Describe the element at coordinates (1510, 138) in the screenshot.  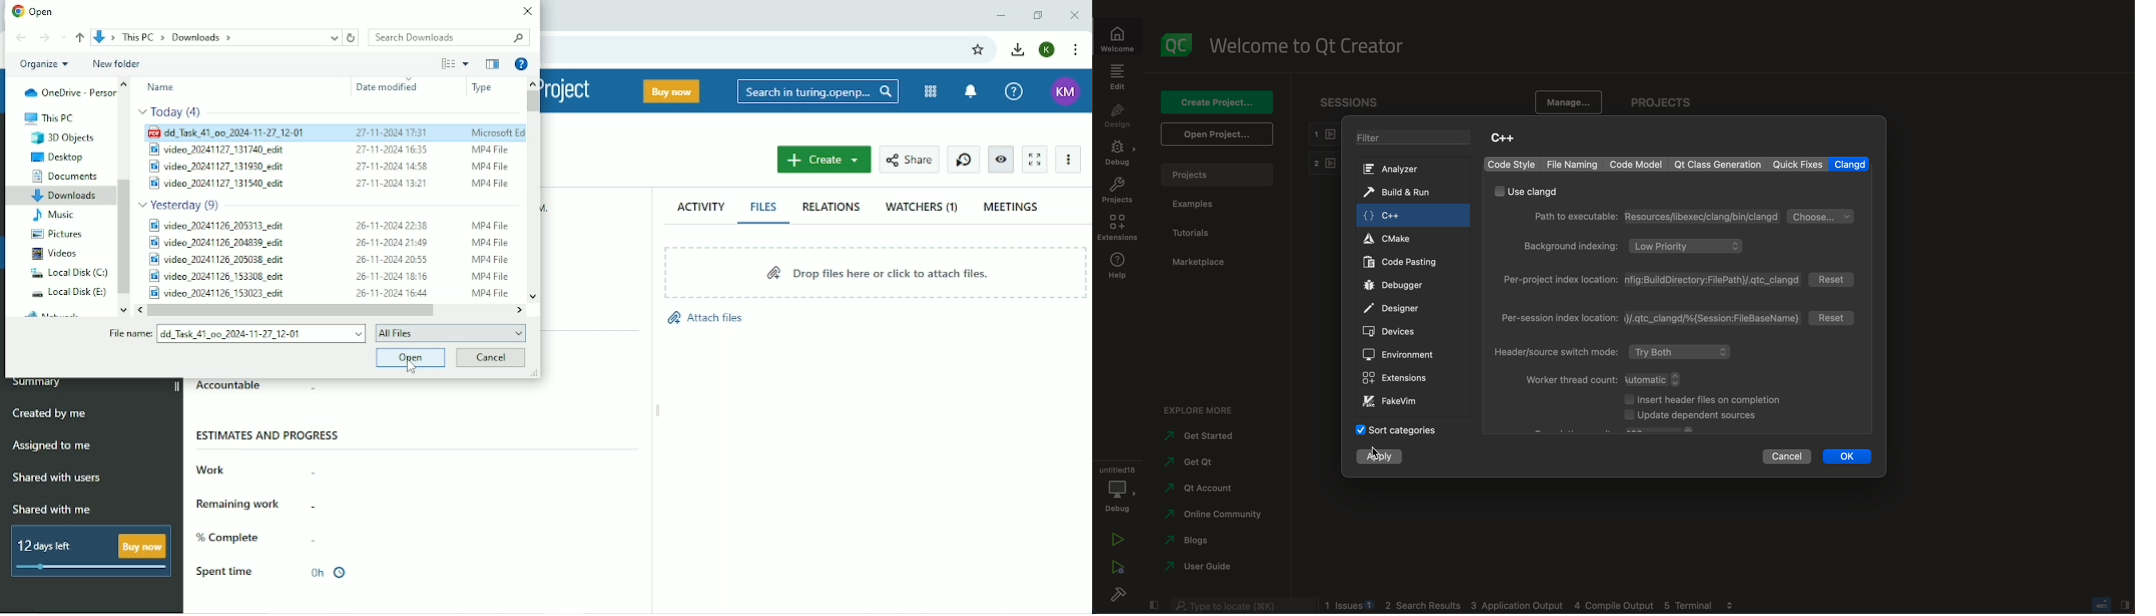
I see `C++` at that location.